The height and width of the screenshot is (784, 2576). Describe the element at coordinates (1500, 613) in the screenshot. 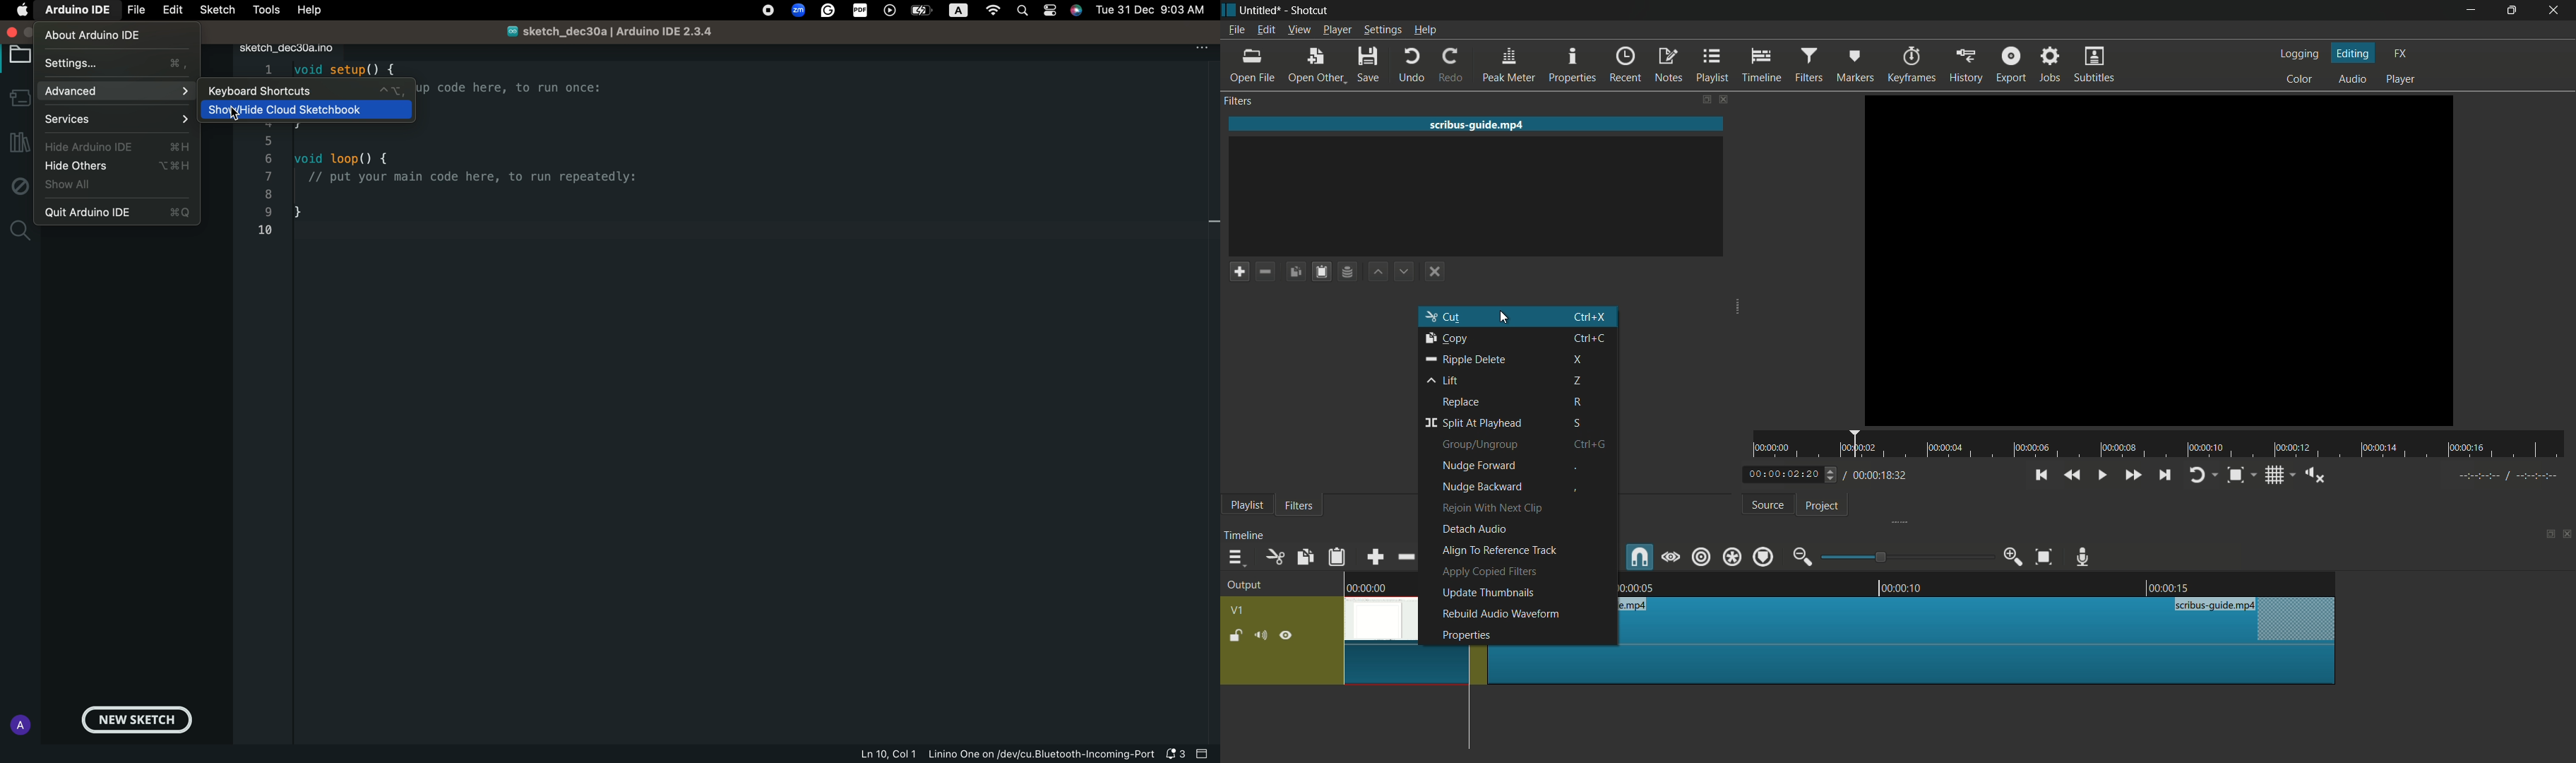

I see `rebuild audio waveform` at that location.